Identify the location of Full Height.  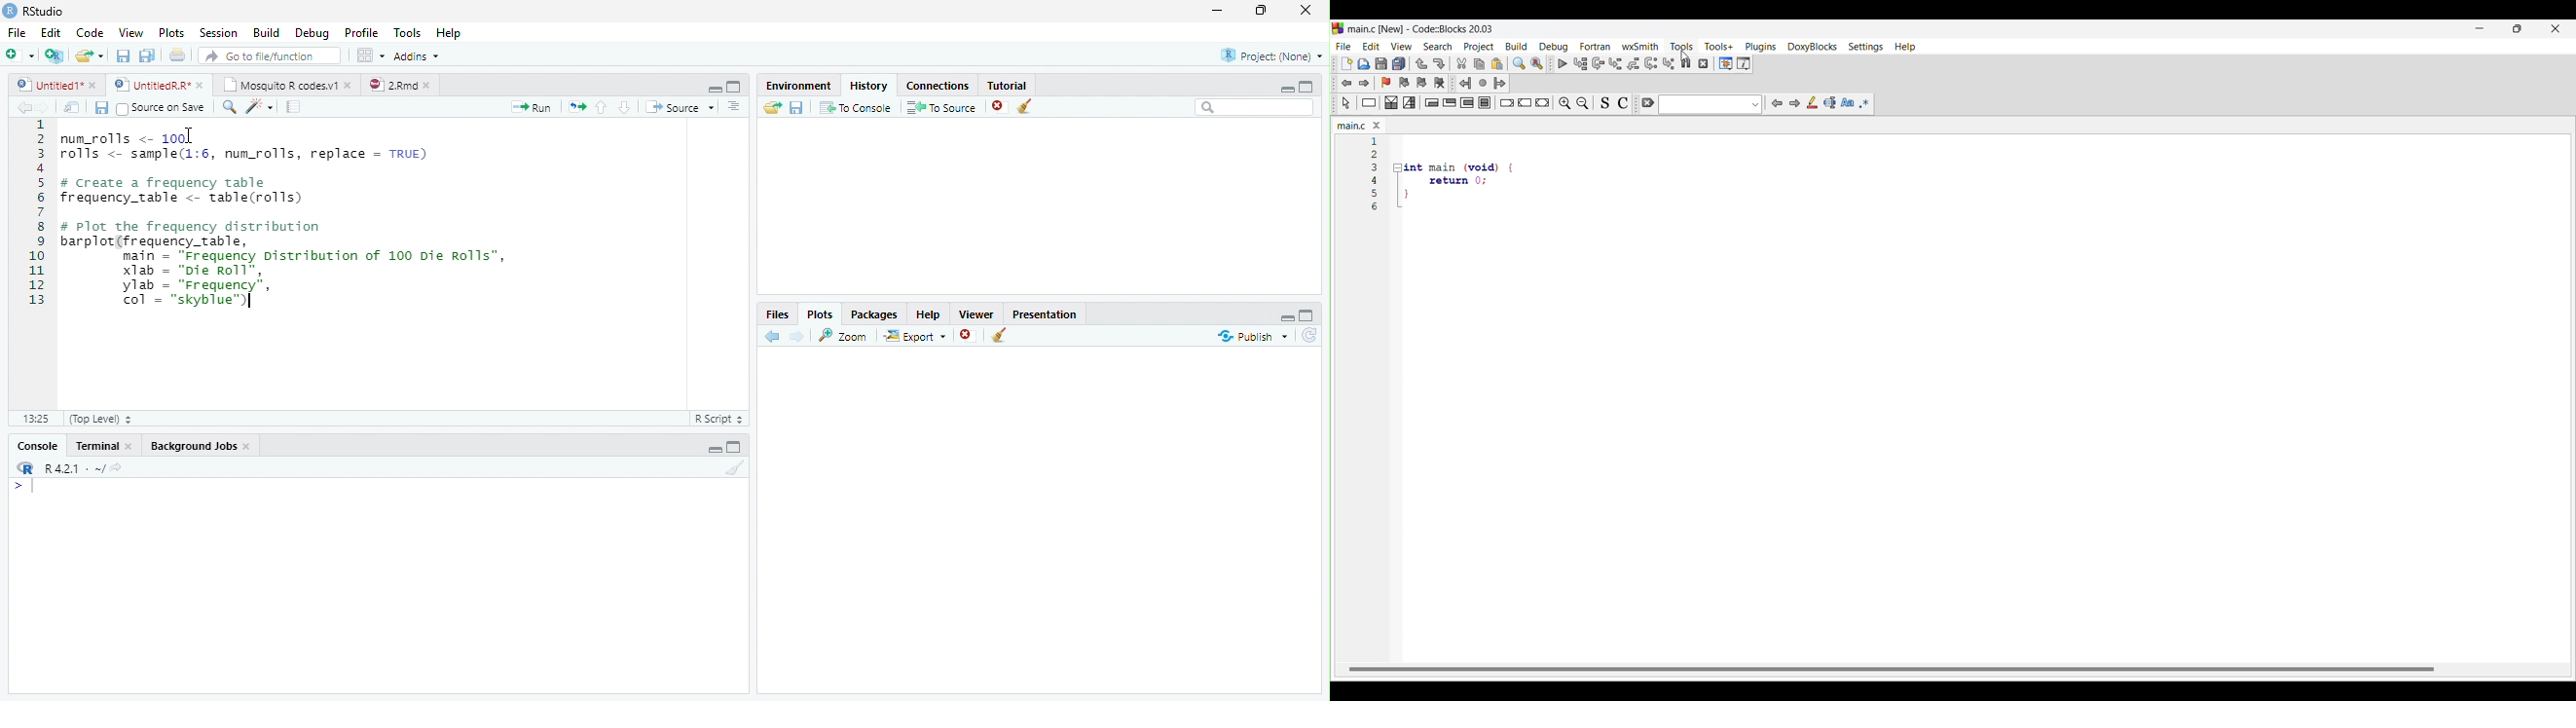
(1308, 315).